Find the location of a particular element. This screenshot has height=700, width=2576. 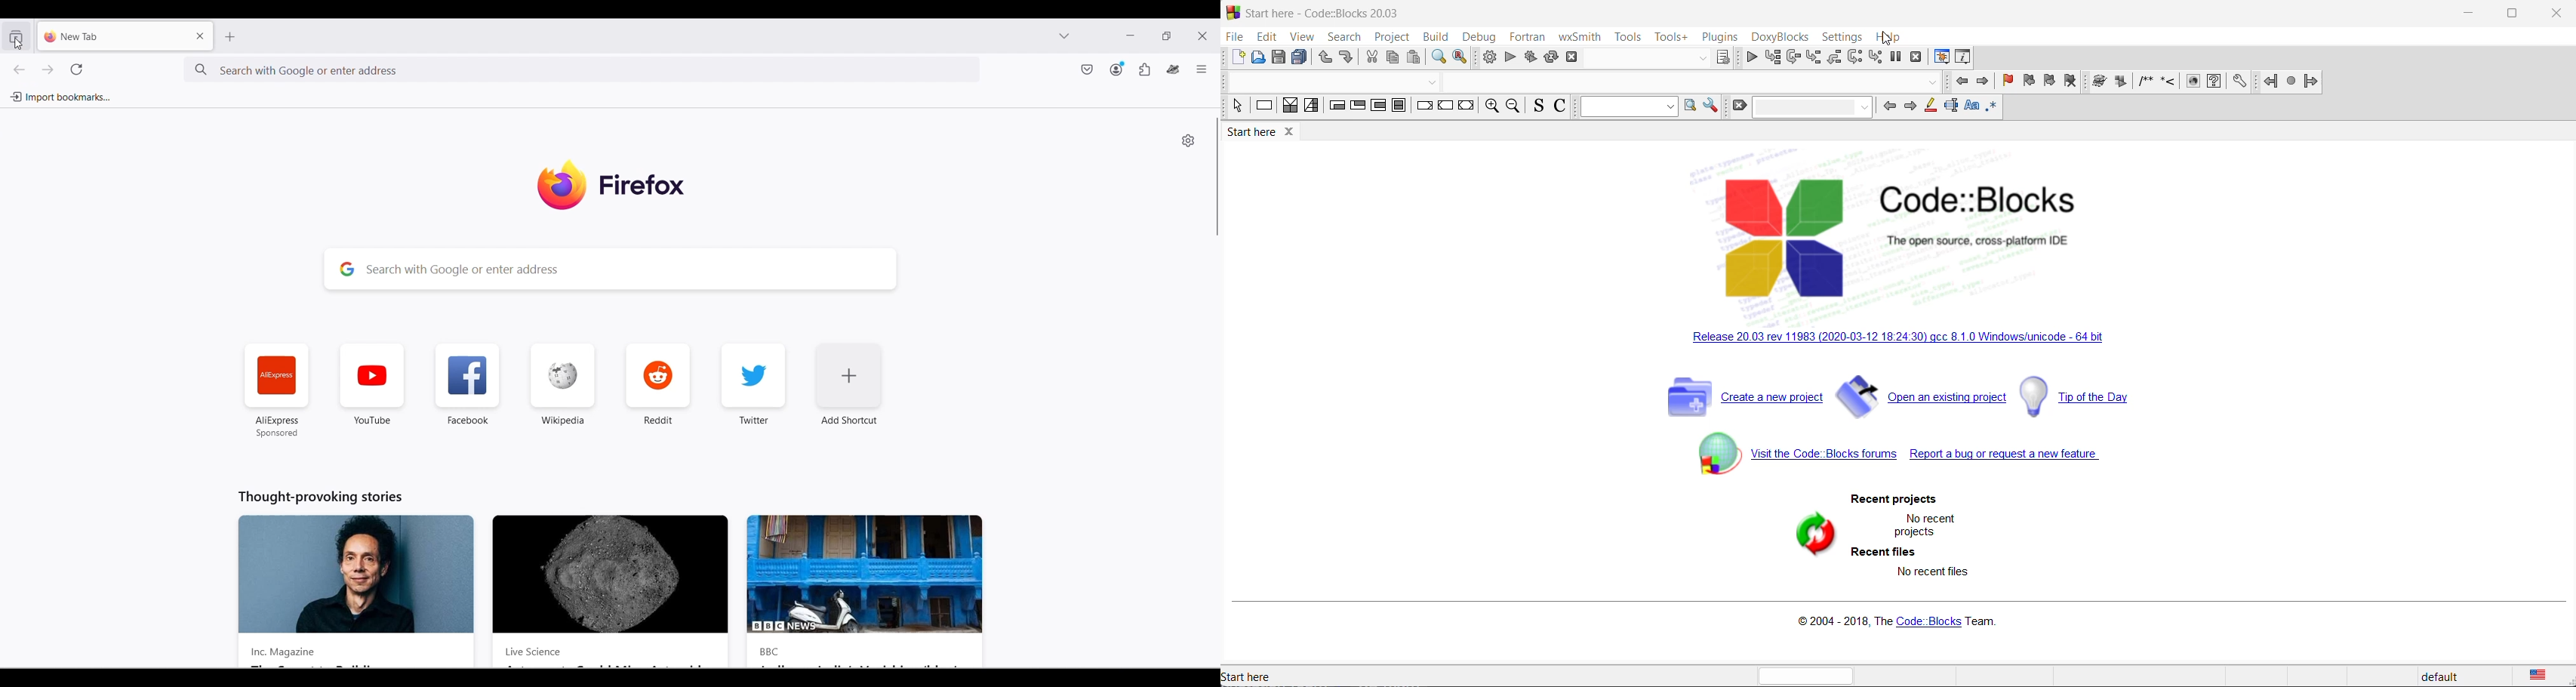

next jump is located at coordinates (2291, 83).